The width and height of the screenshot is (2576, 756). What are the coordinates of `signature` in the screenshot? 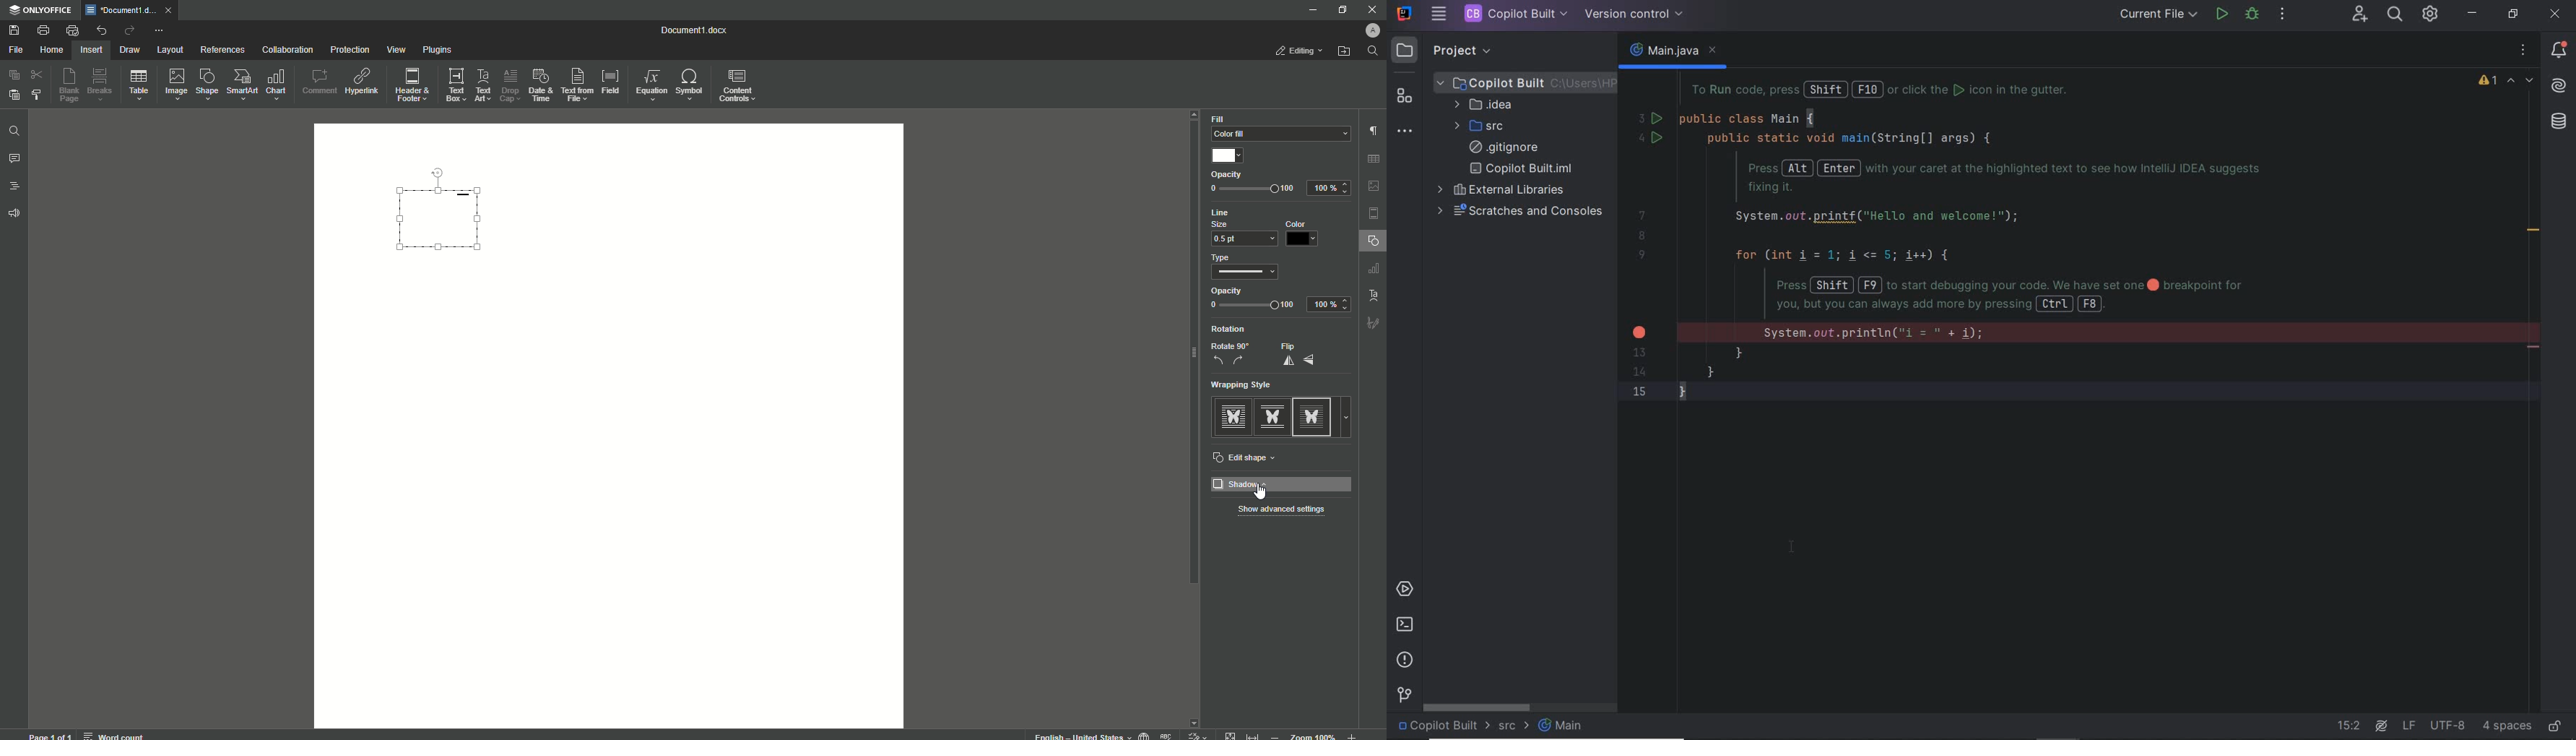 It's located at (1374, 324).